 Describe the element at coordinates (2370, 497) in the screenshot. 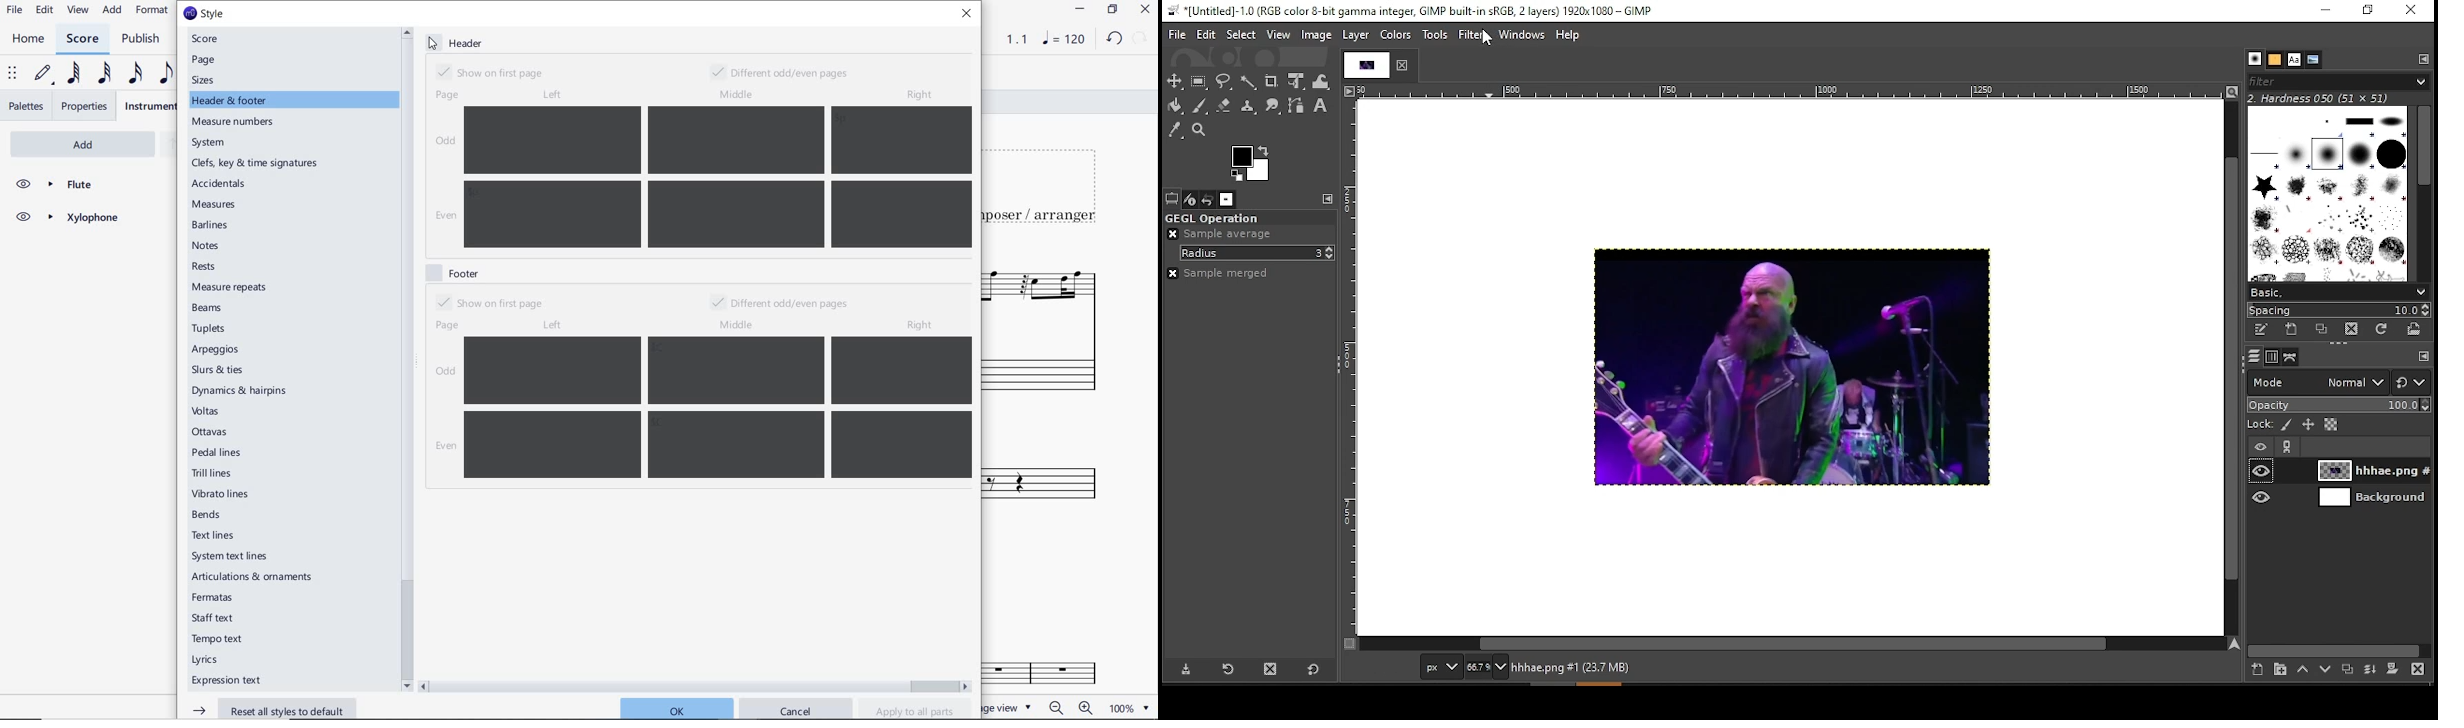

I see `layer ` at that location.